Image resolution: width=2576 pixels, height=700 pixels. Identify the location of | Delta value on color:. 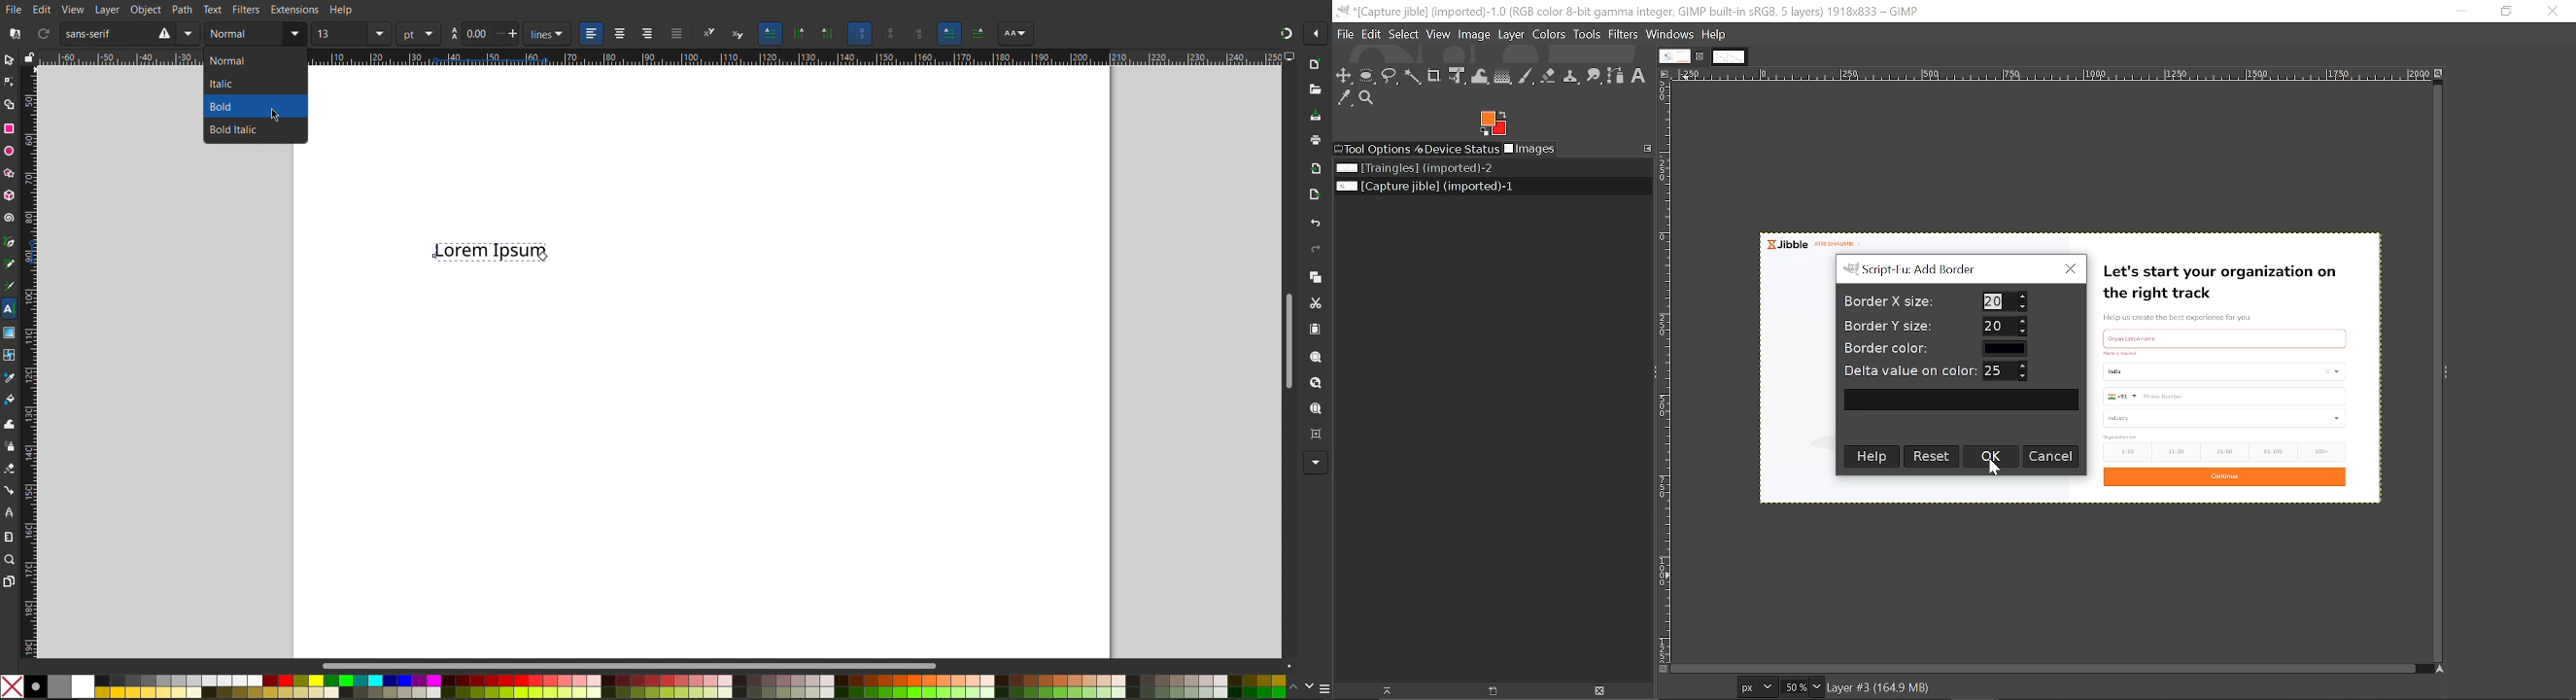
(1906, 373).